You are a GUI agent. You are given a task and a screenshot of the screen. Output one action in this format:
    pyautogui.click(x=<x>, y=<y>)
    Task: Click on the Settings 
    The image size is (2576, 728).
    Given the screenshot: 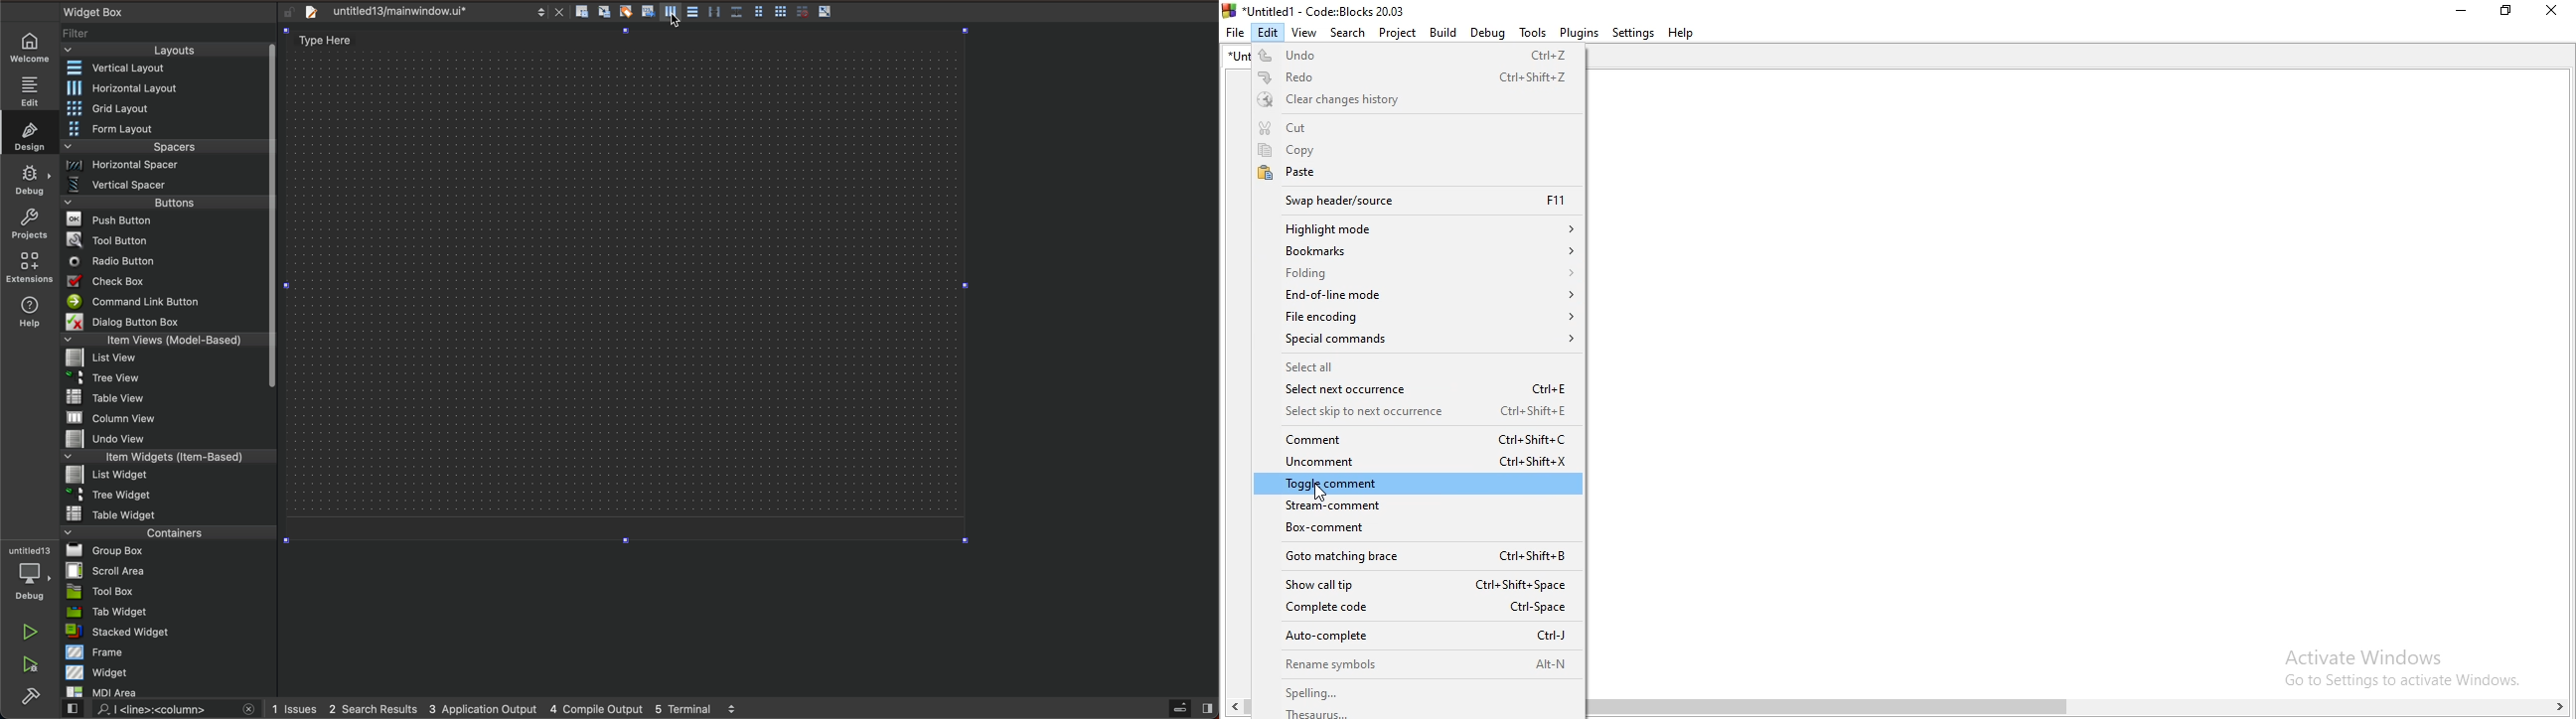 What is the action you would take?
    pyautogui.click(x=1633, y=34)
    